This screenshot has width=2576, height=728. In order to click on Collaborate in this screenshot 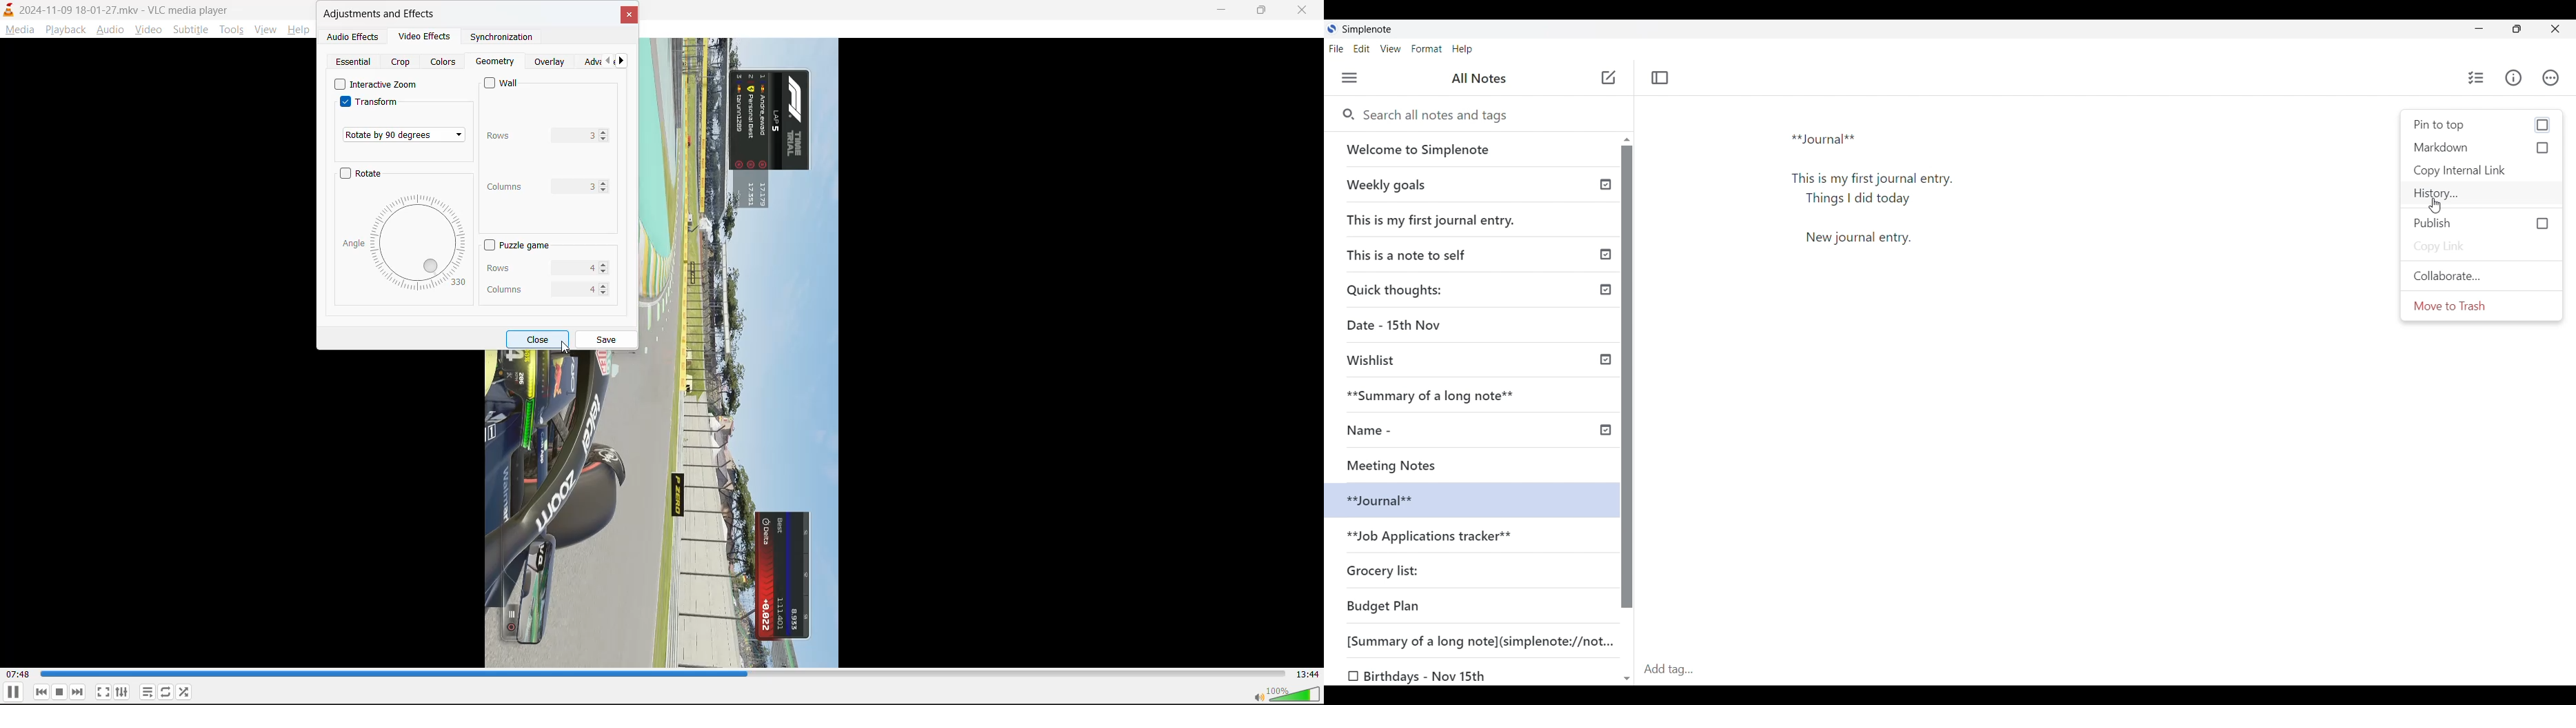, I will do `click(2482, 275)`.